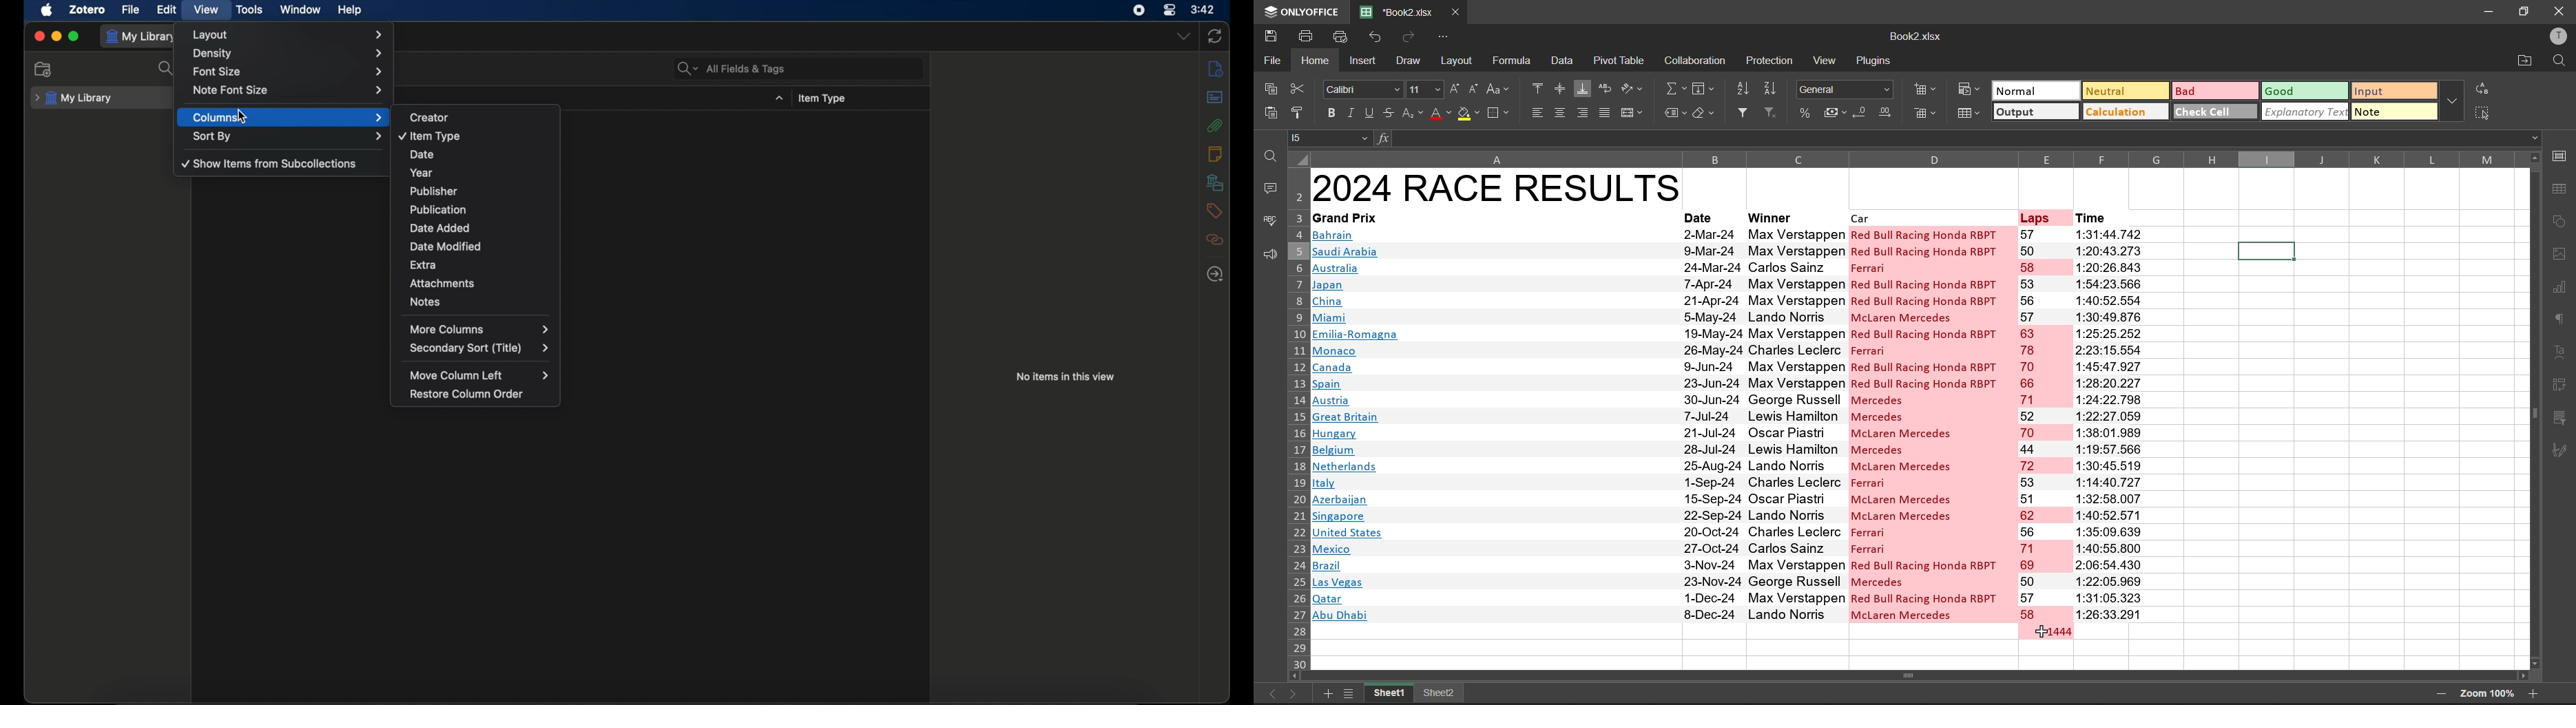 This screenshot has width=2576, height=728. Describe the element at coordinates (1770, 61) in the screenshot. I see `protection` at that location.